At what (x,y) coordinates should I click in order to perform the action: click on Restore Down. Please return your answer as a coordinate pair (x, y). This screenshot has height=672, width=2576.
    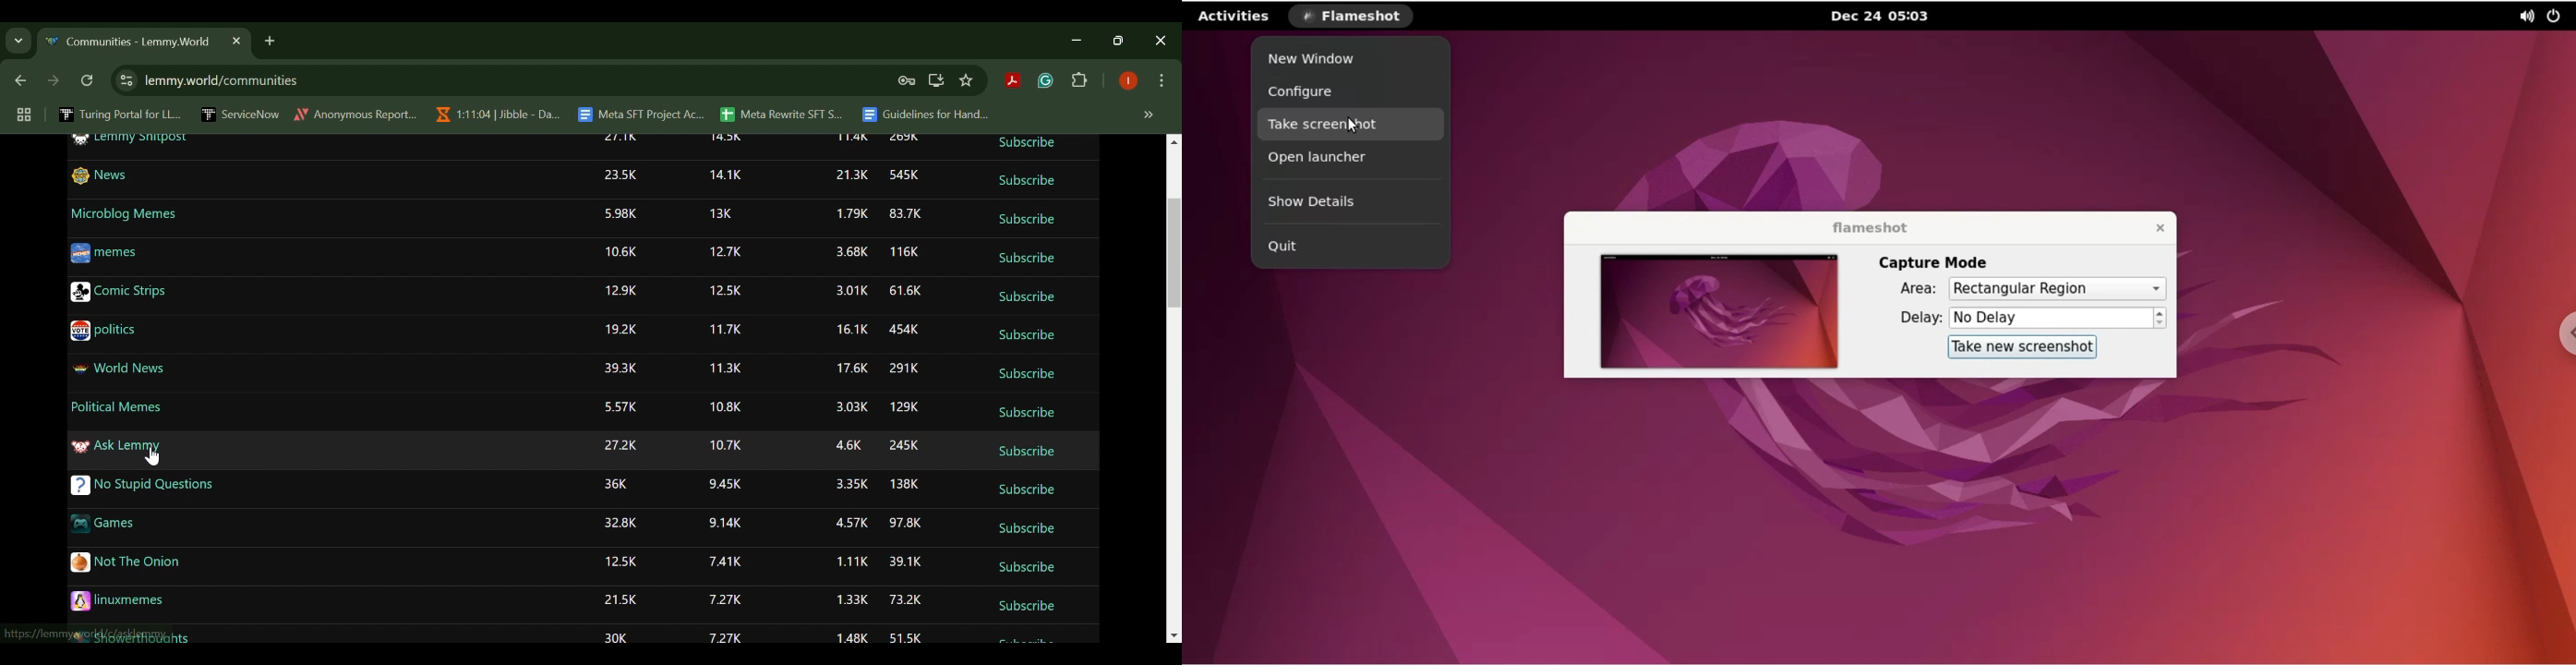
    Looking at the image, I should click on (1080, 40).